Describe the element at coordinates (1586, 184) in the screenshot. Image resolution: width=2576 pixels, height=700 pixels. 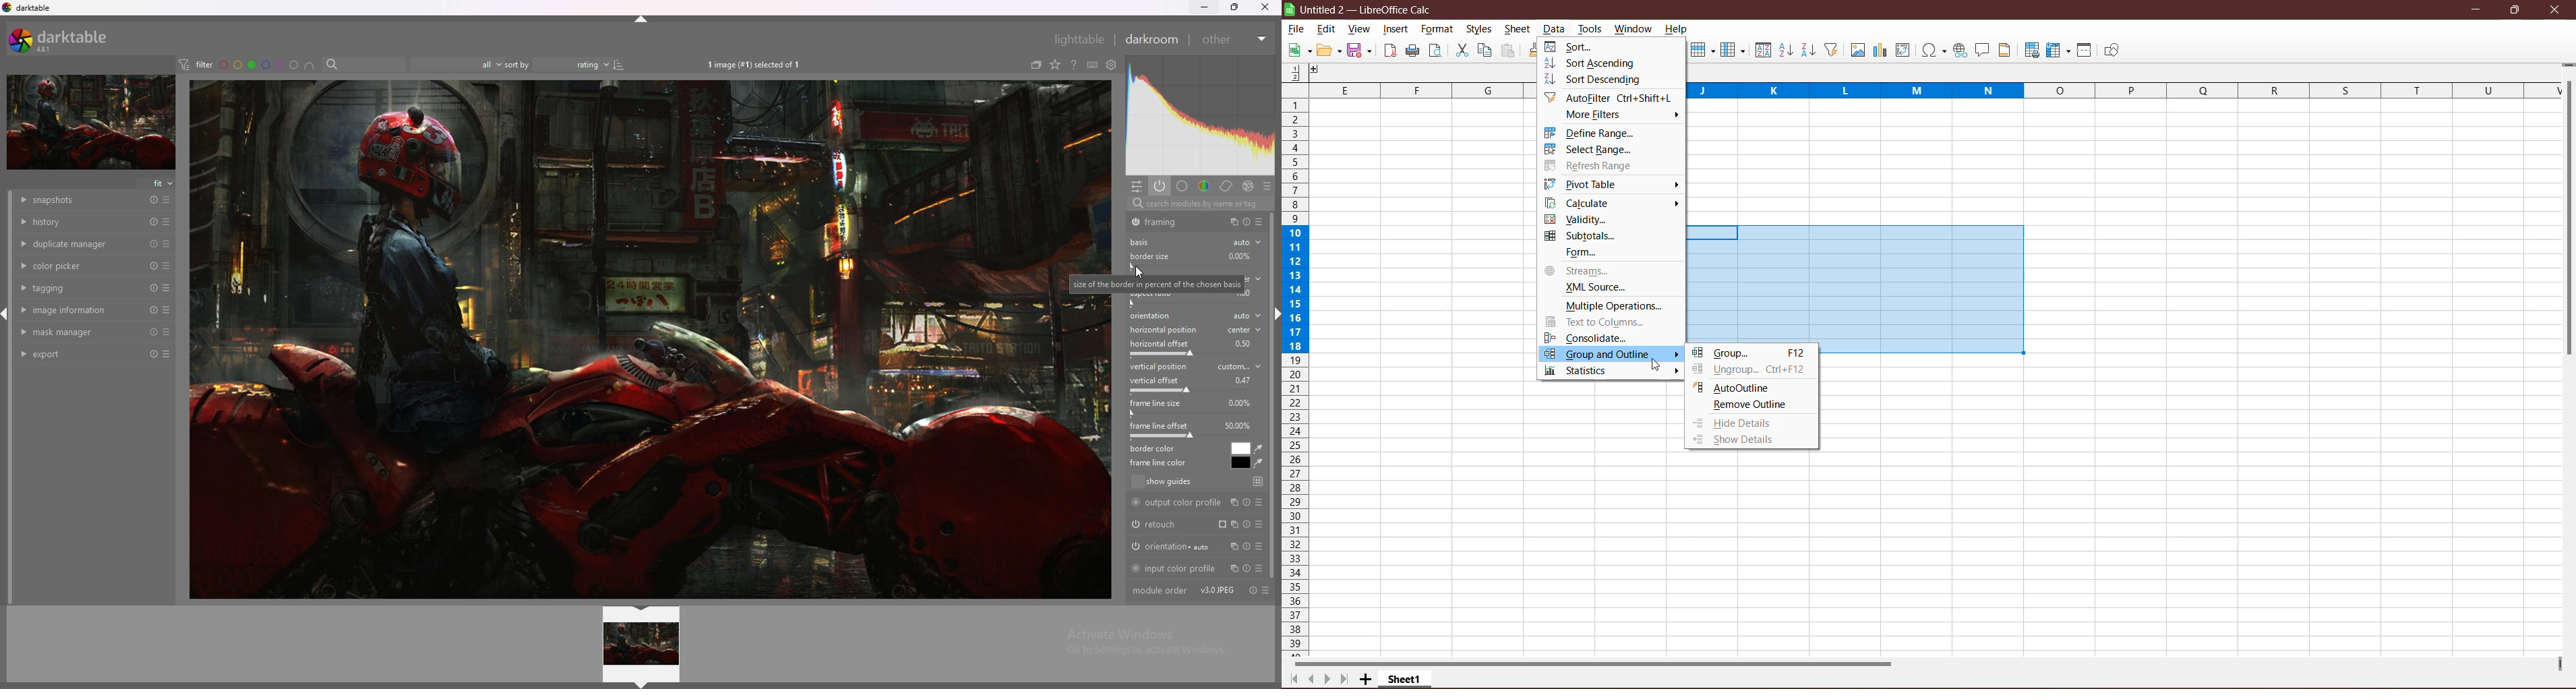
I see `Pivot Table` at that location.